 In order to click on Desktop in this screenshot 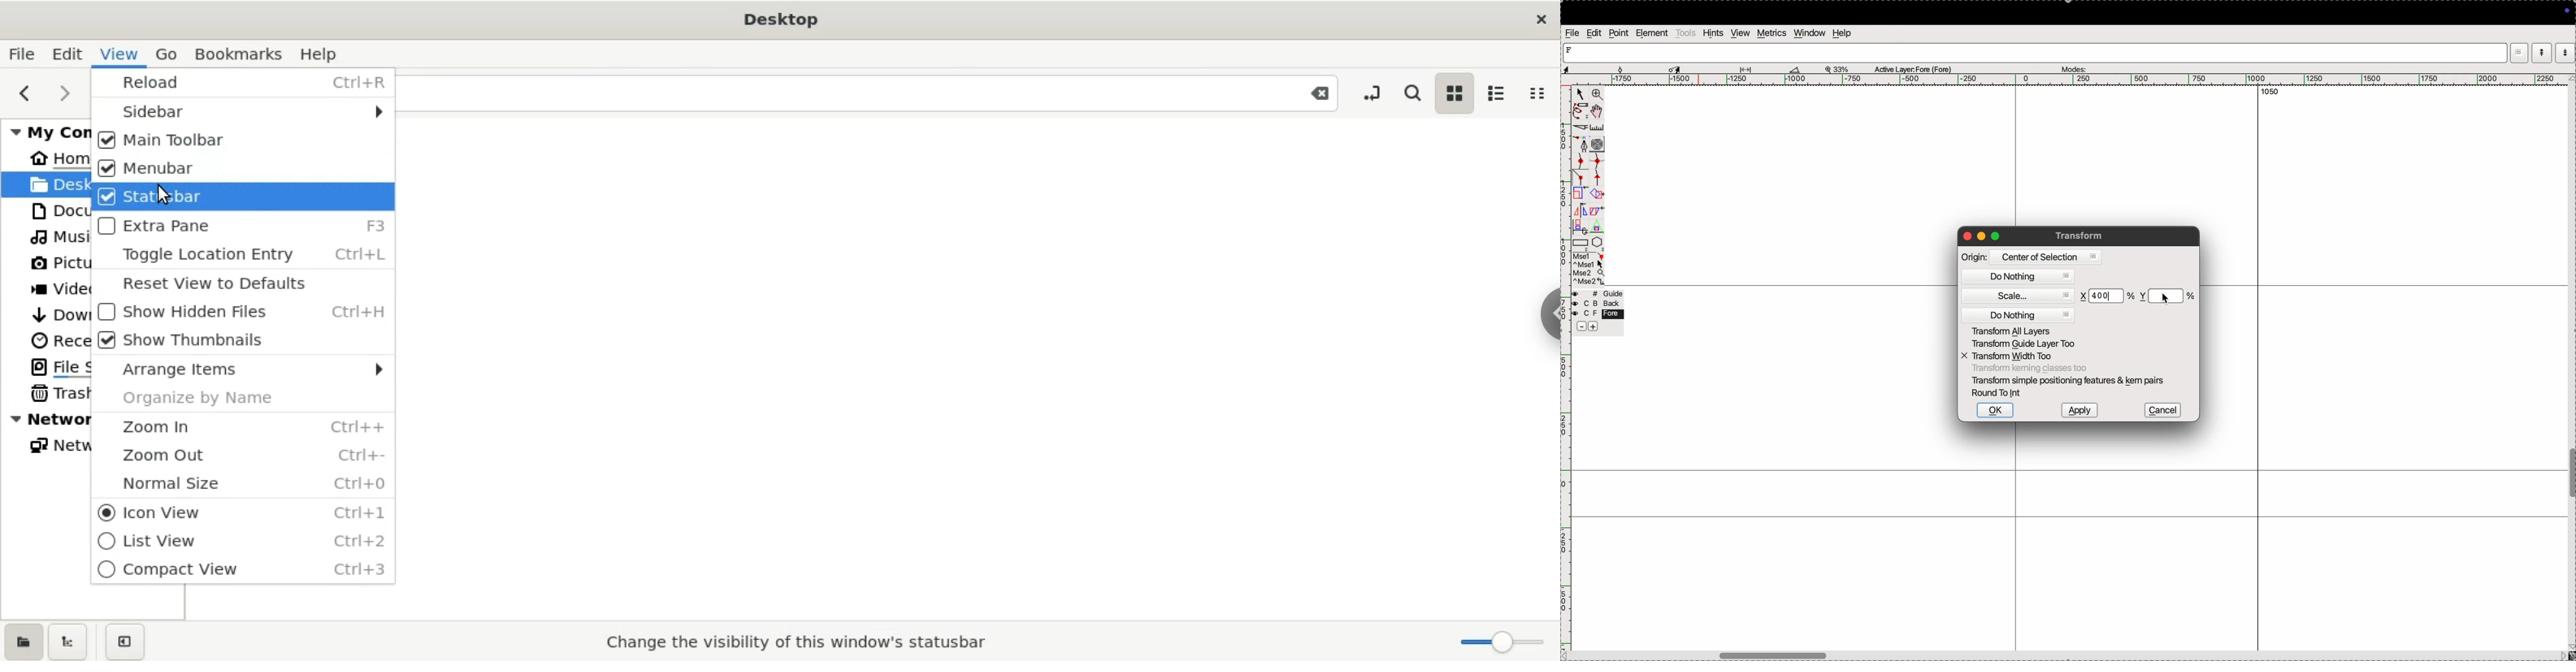, I will do `click(783, 19)`.